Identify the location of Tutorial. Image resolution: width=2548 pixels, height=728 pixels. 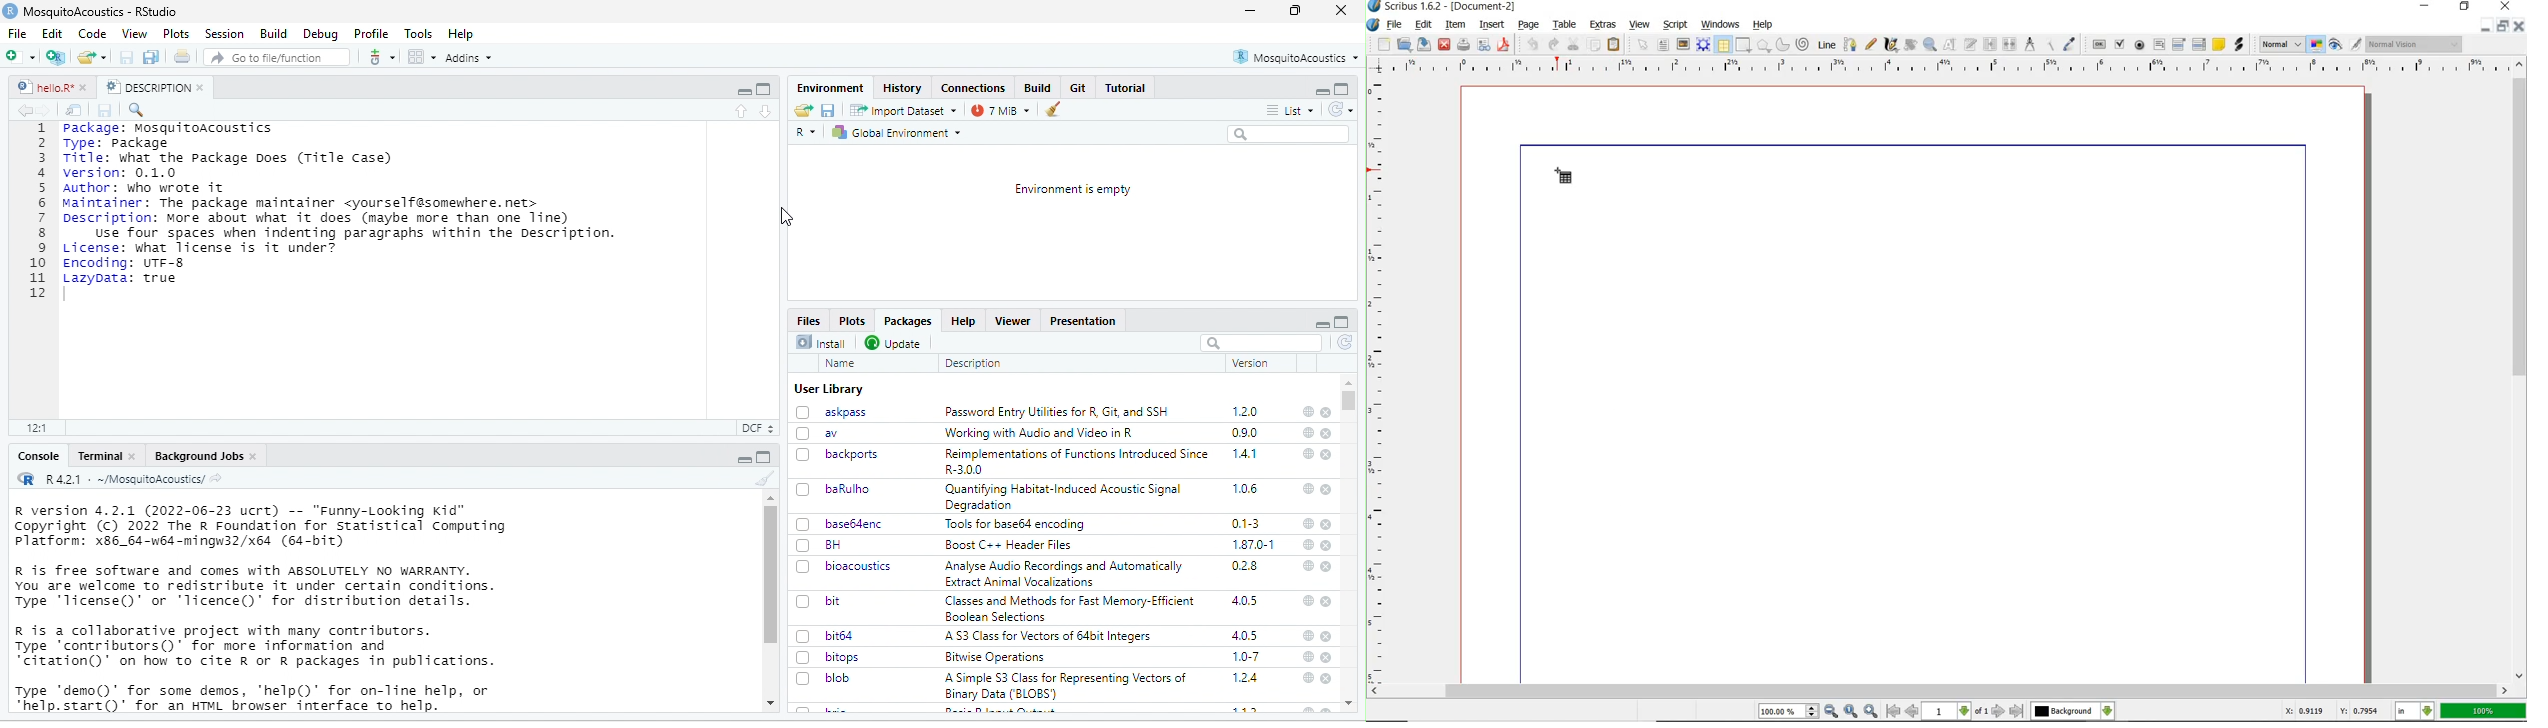
(1125, 88).